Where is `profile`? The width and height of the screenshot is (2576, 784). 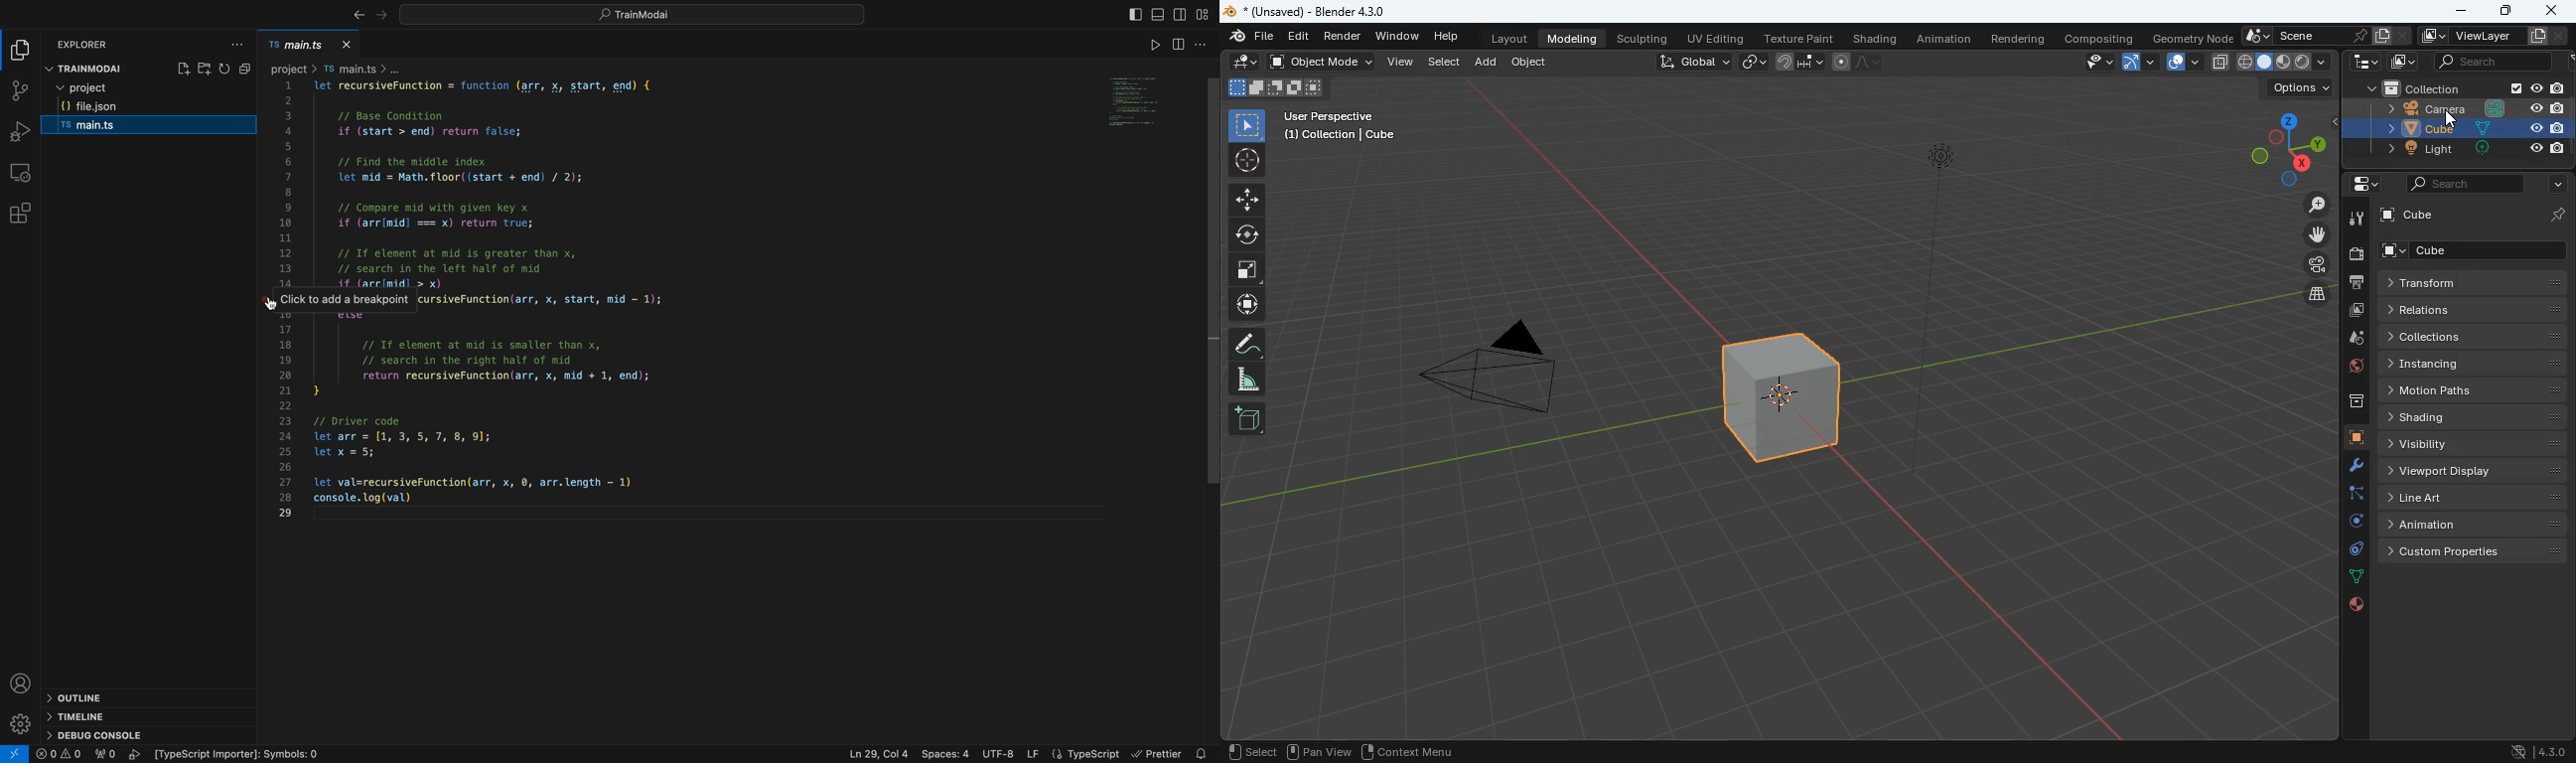 profile is located at coordinates (22, 685).